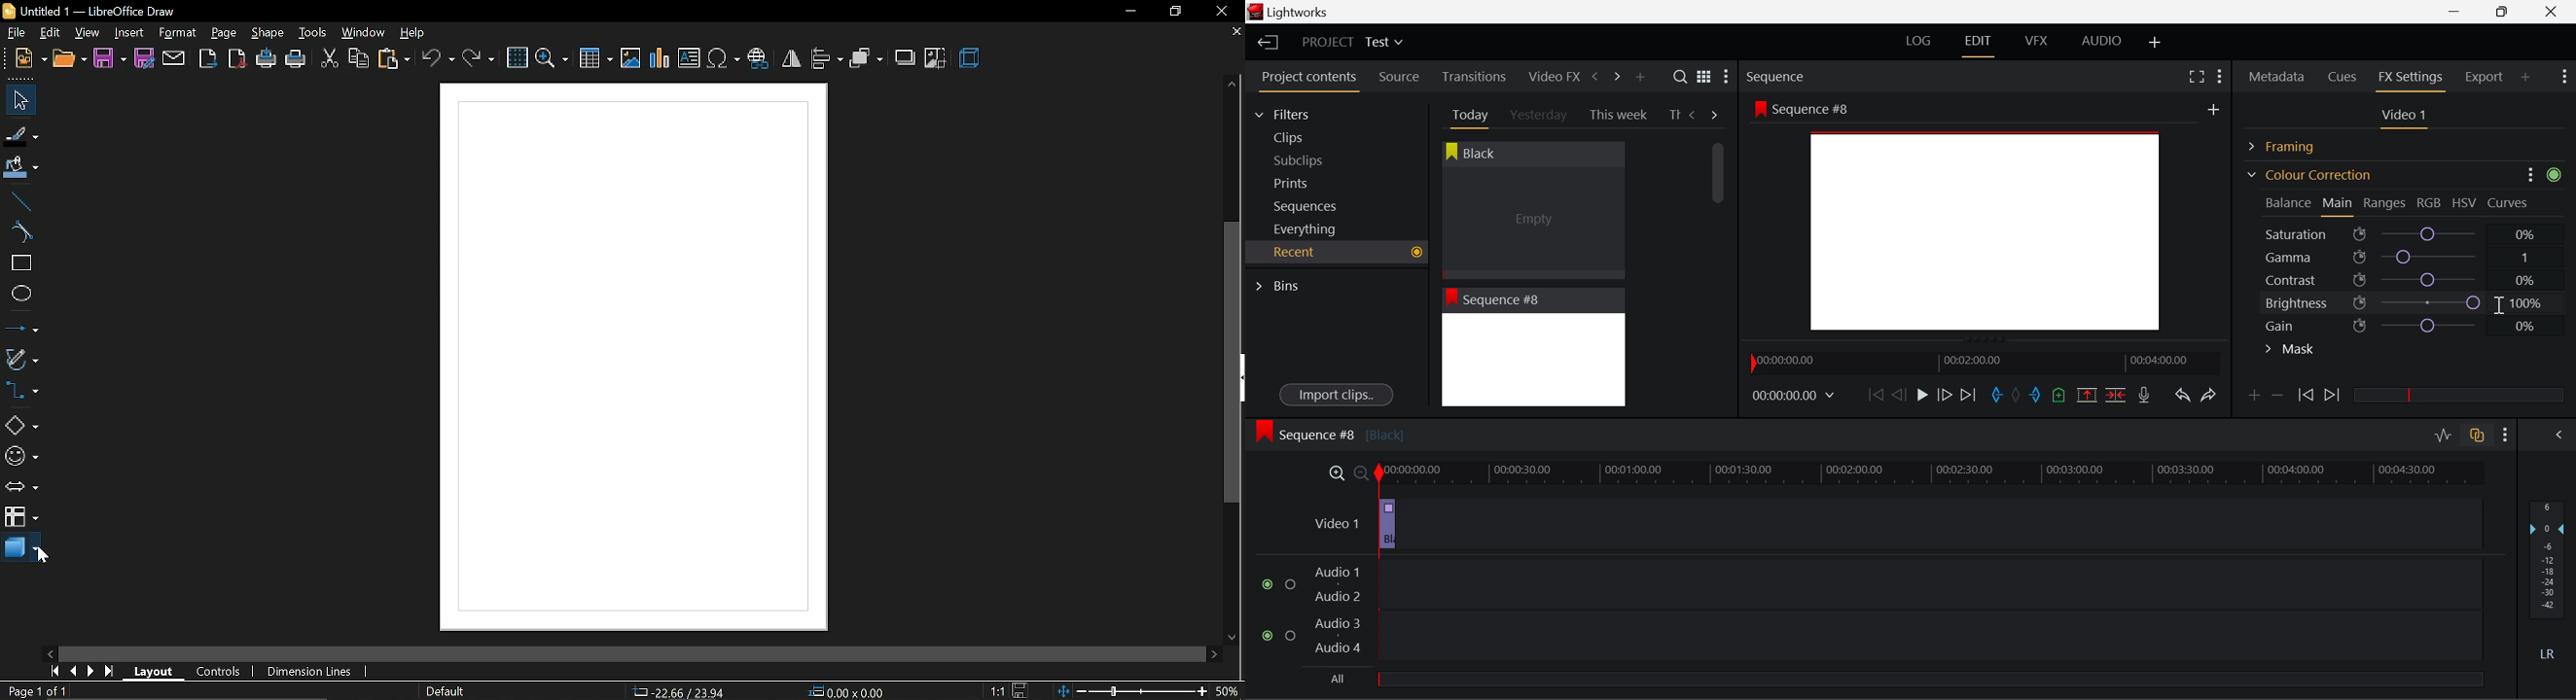 This screenshot has width=2576, height=700. What do you see at coordinates (1336, 396) in the screenshot?
I see `Import clips` at bounding box center [1336, 396].